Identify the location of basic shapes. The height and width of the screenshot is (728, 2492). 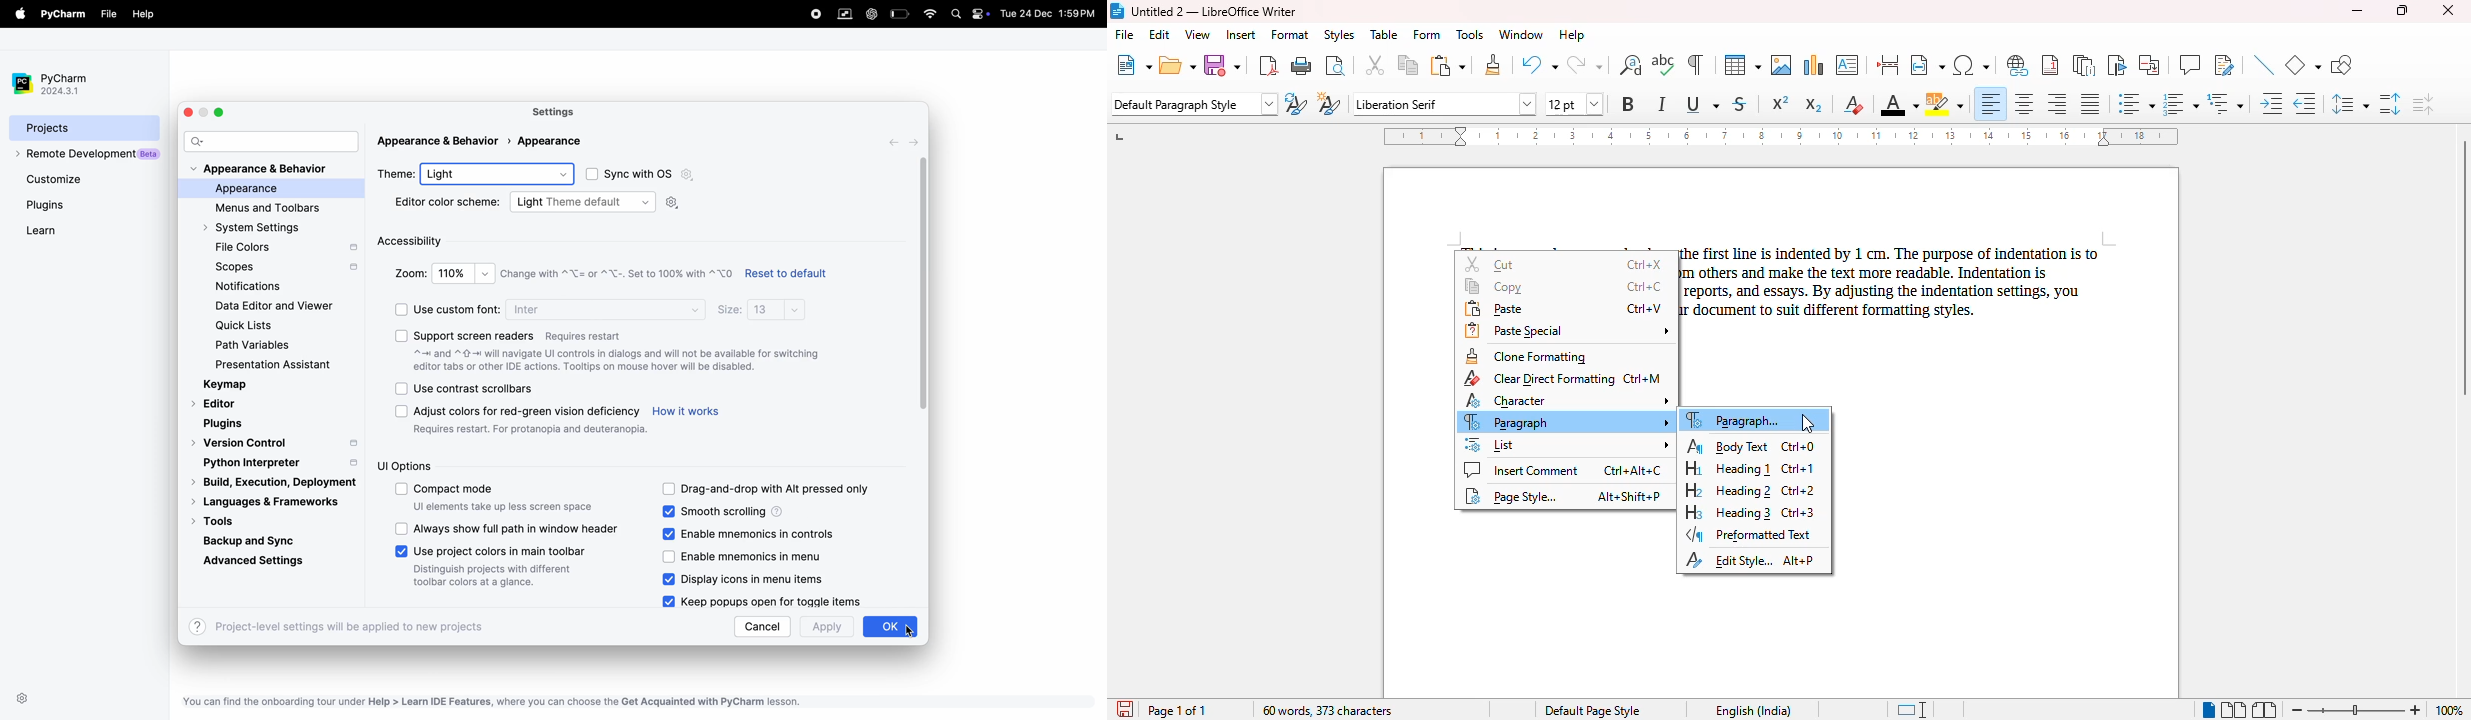
(2303, 65).